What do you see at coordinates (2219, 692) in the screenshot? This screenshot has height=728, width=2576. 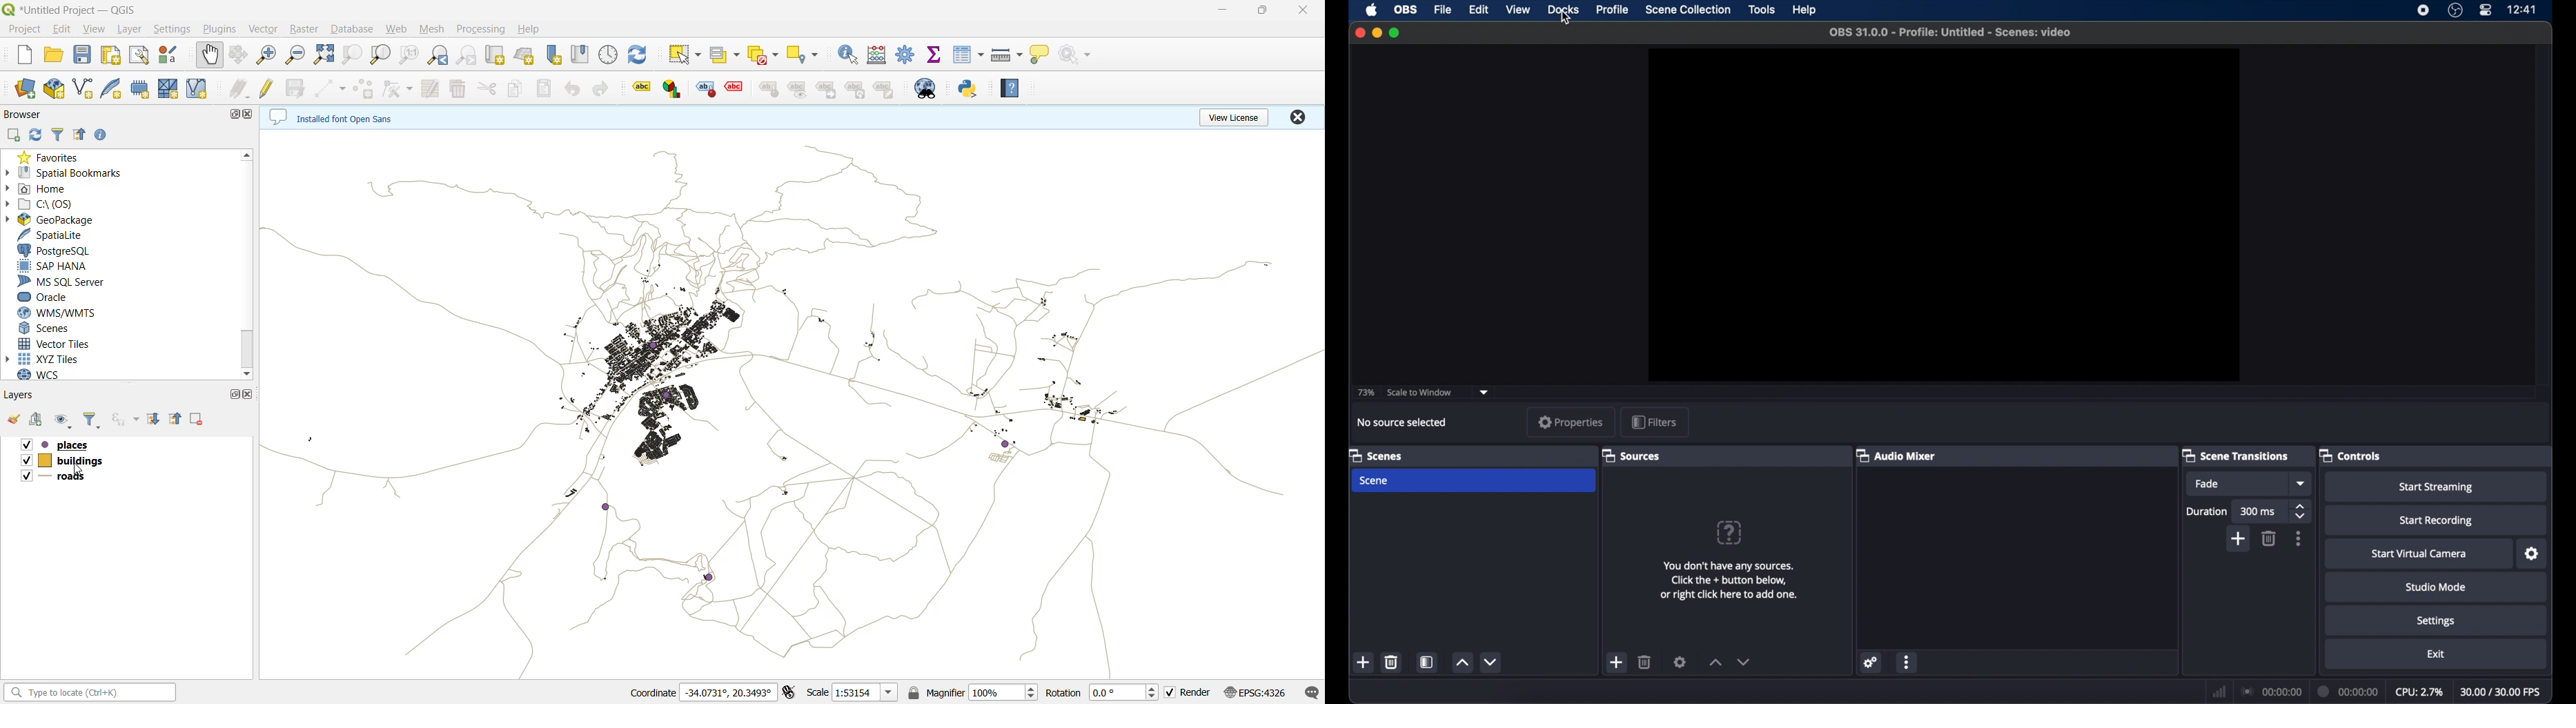 I see `network` at bounding box center [2219, 692].